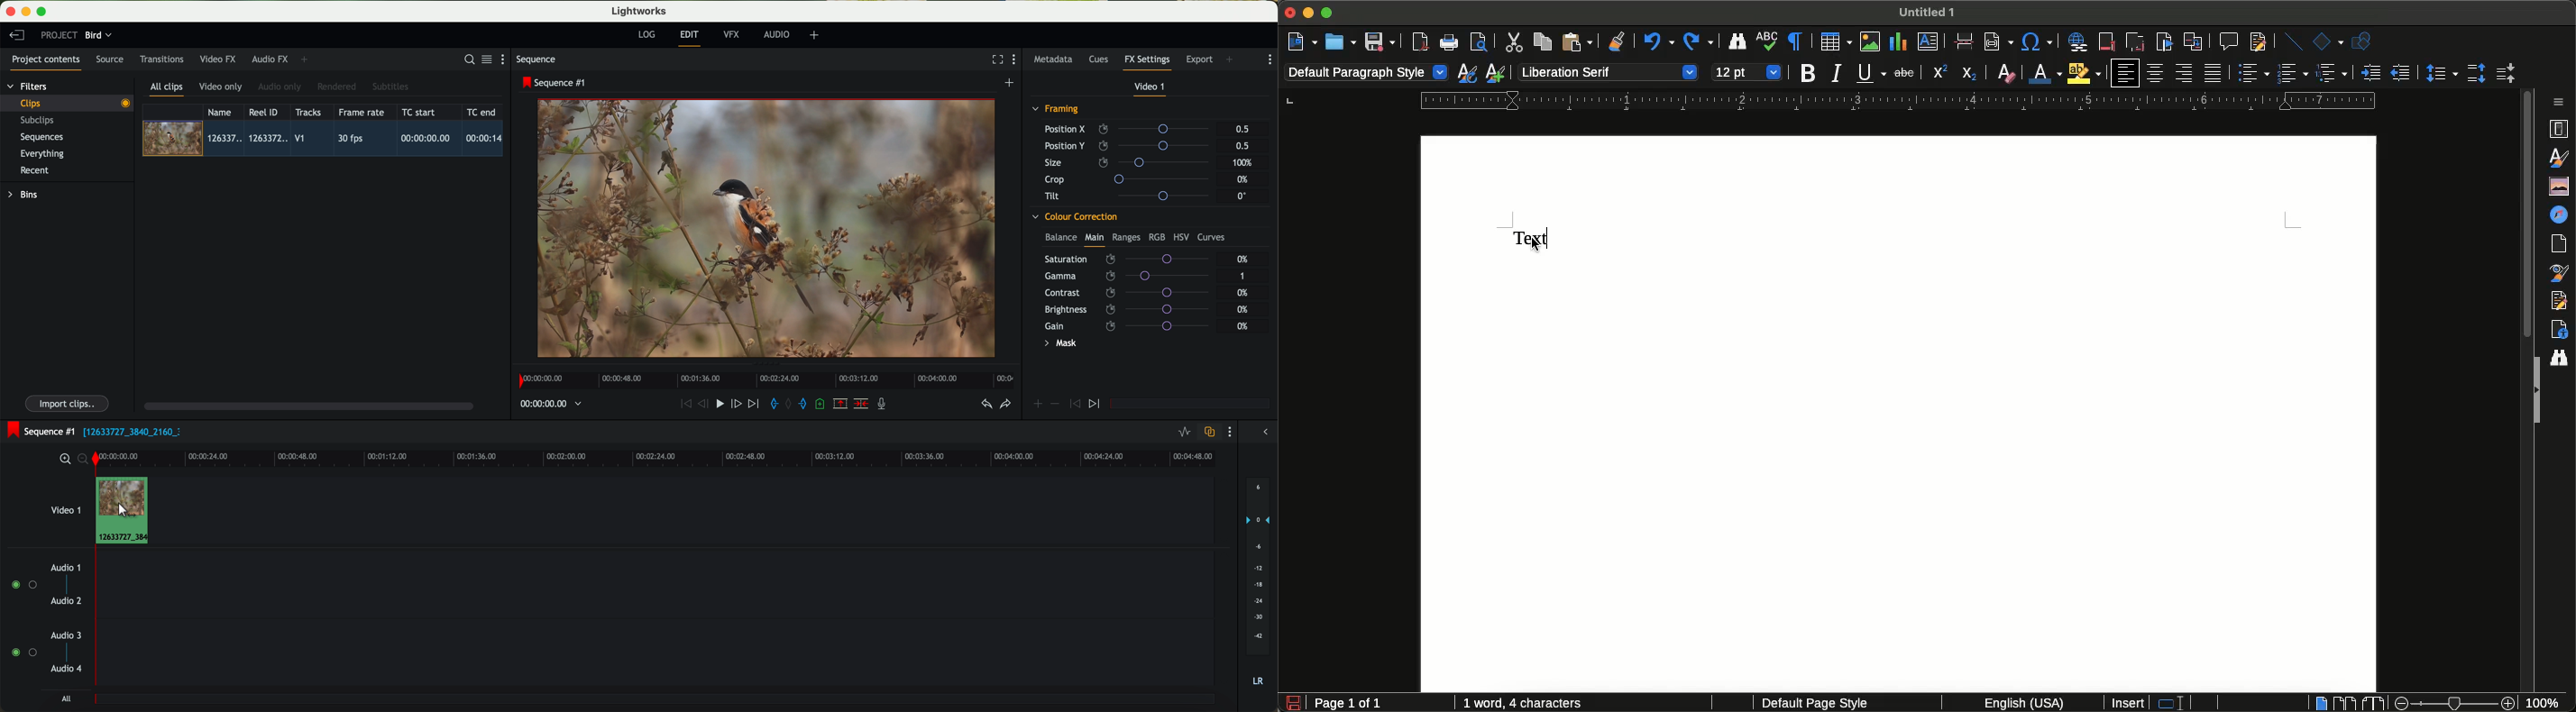  Describe the element at coordinates (1737, 44) in the screenshot. I see `Find and replace` at that location.